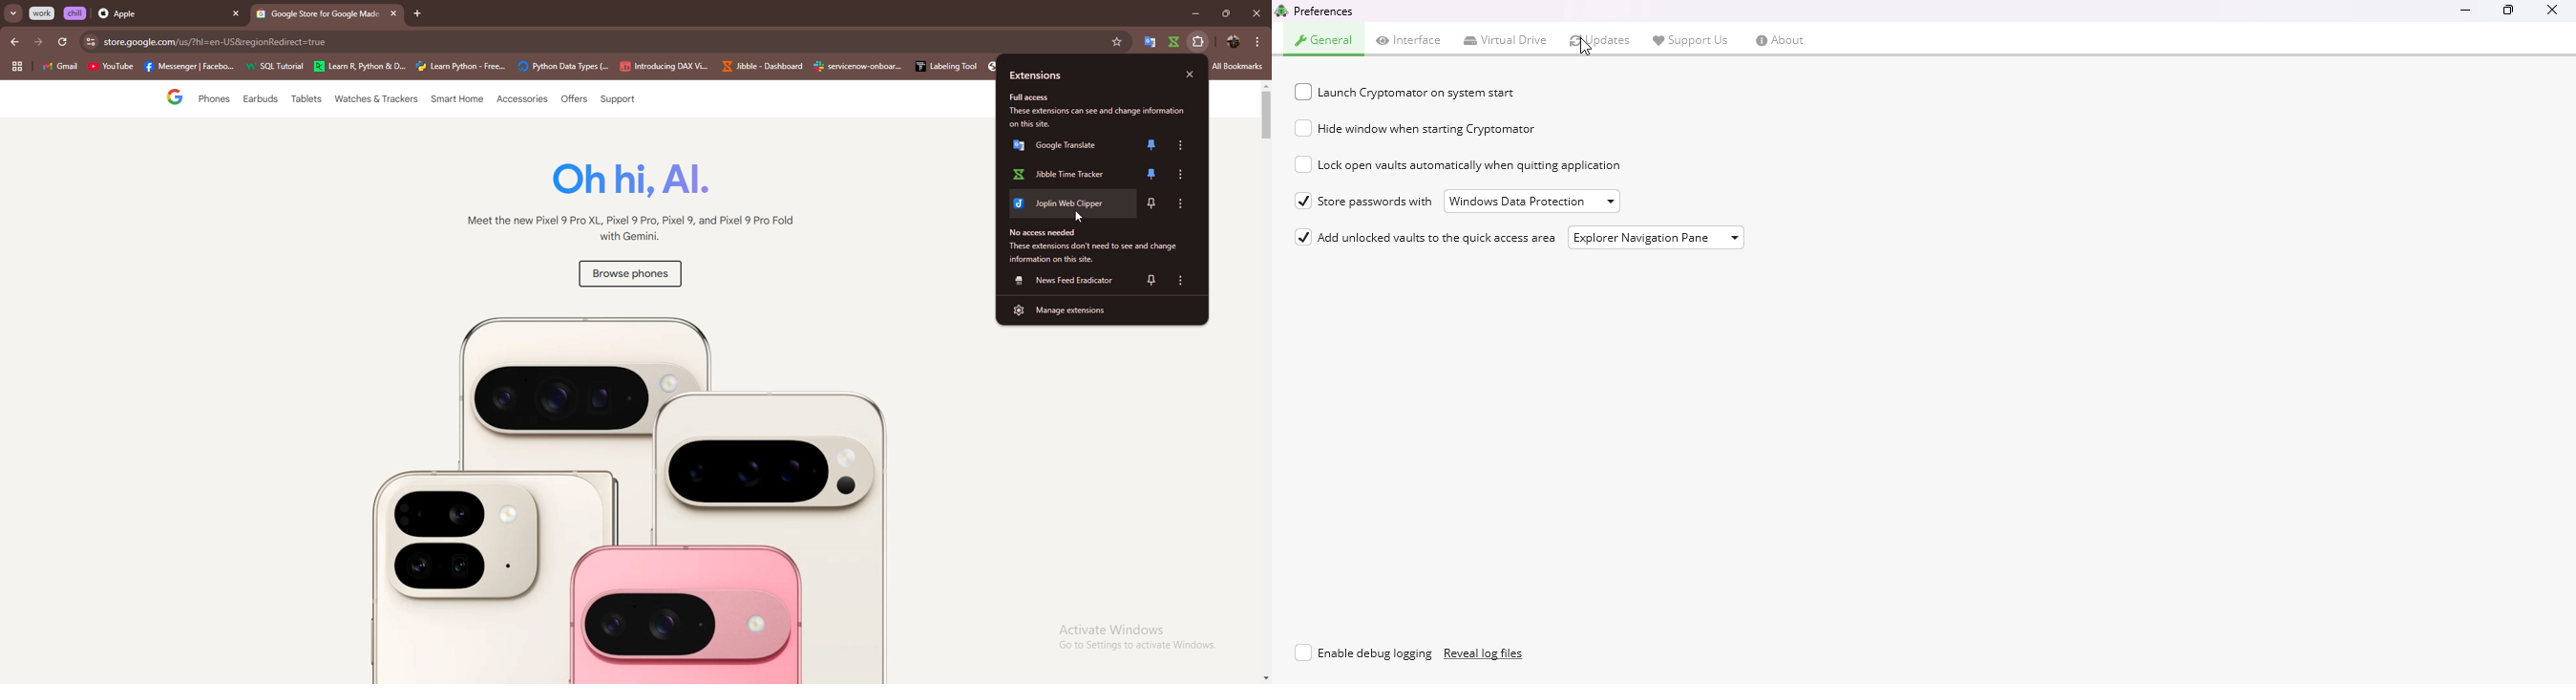  I want to click on Browse phones, so click(628, 276).